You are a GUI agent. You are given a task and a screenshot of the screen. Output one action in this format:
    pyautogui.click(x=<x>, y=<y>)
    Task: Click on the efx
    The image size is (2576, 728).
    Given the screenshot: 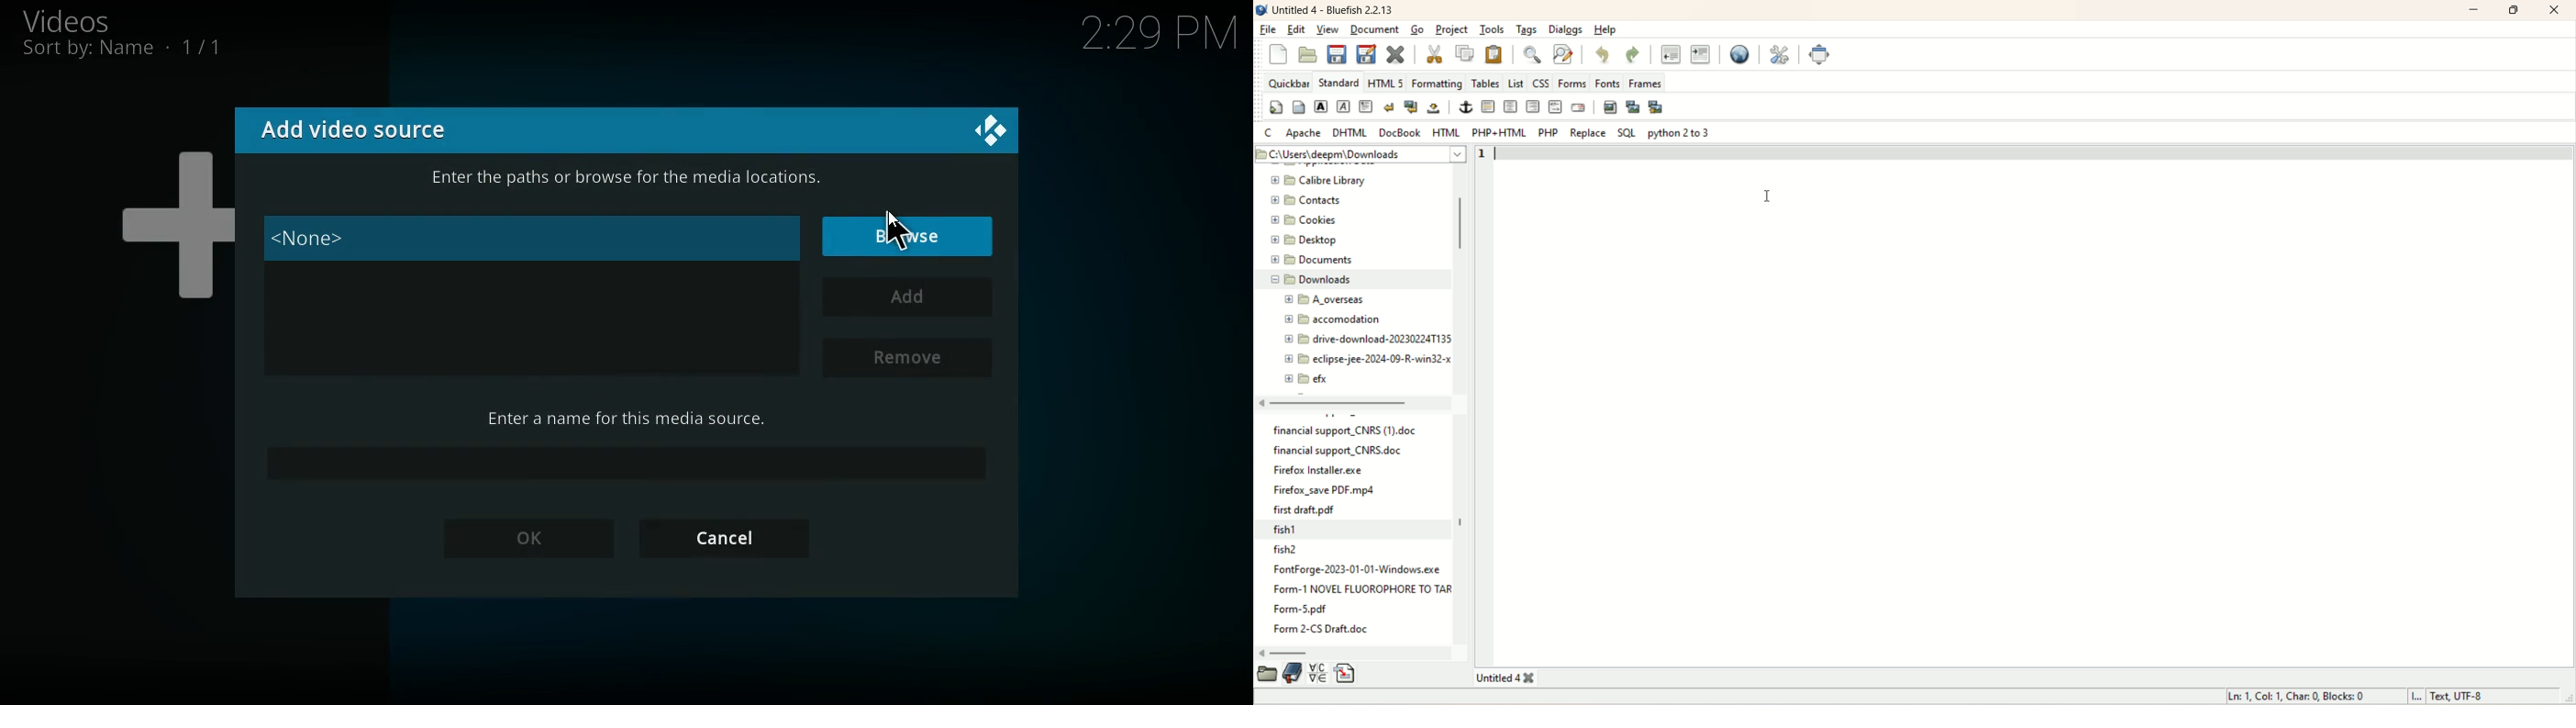 What is the action you would take?
    pyautogui.click(x=1308, y=379)
    